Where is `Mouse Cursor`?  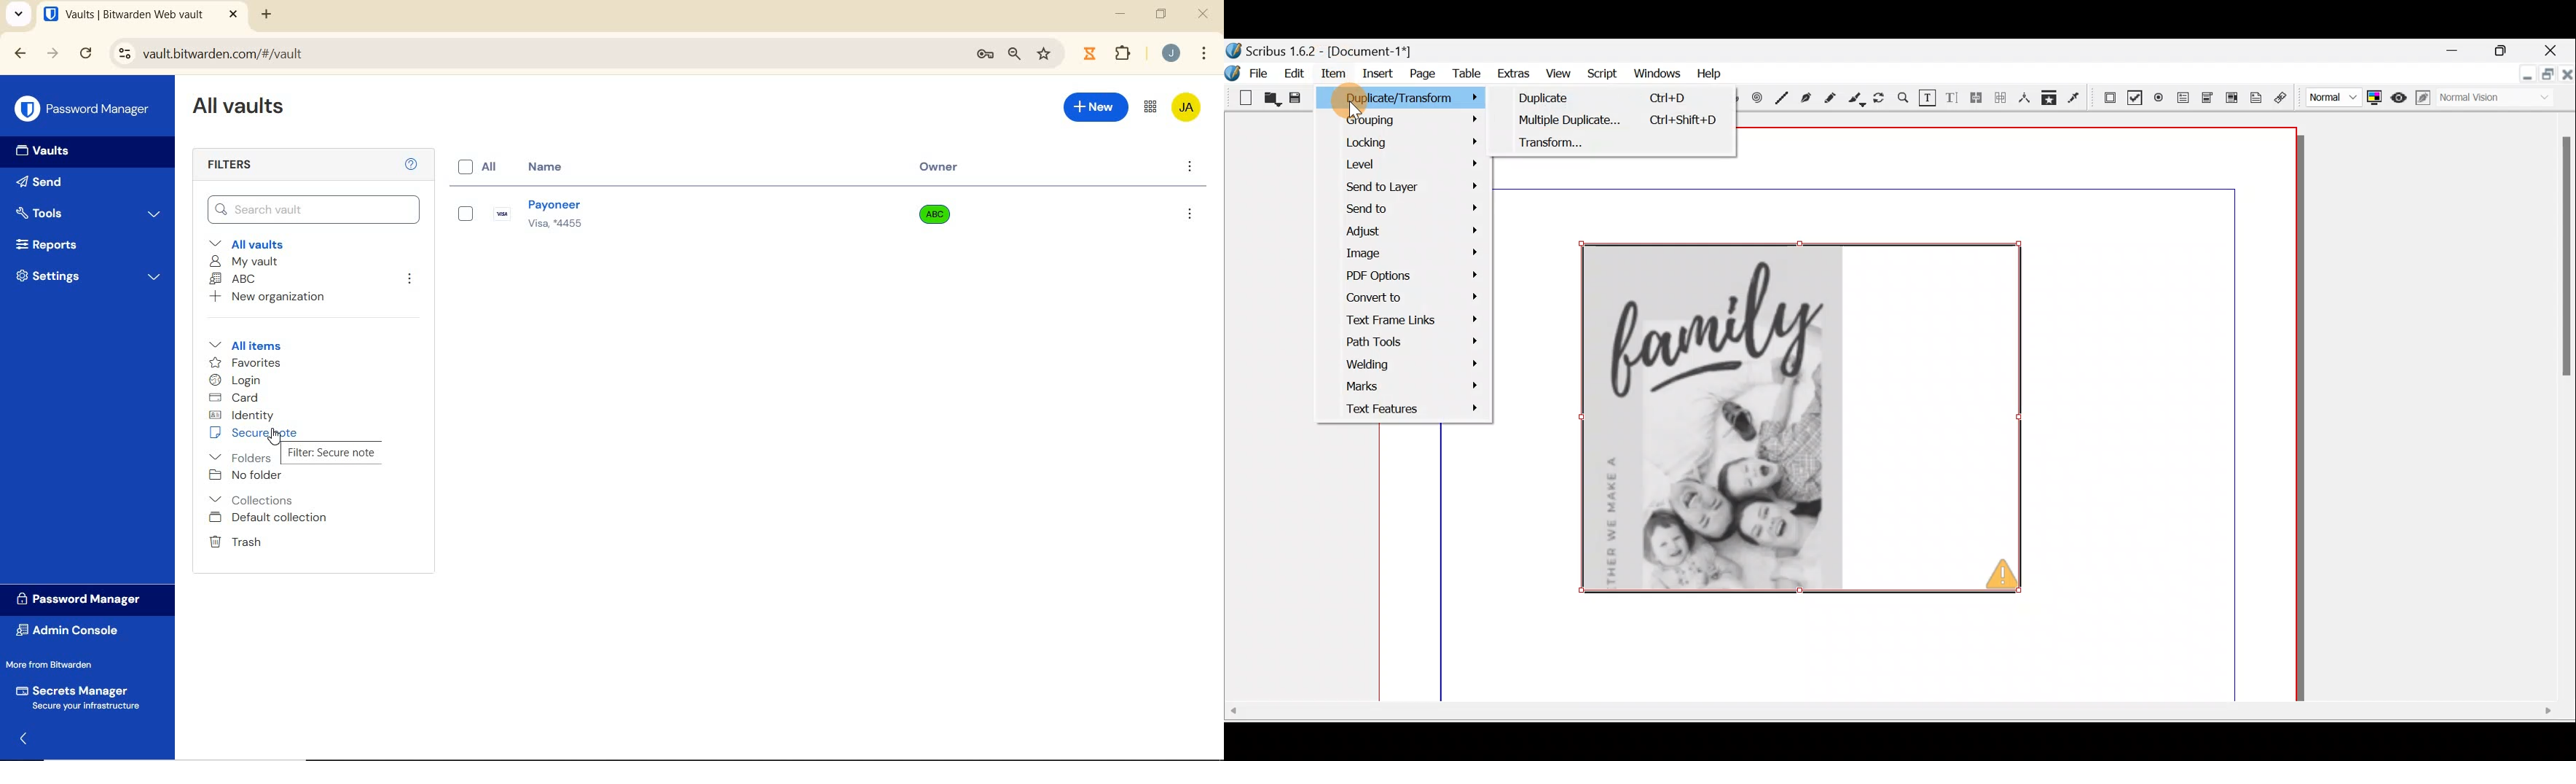
Mouse Cursor is located at coordinates (275, 440).